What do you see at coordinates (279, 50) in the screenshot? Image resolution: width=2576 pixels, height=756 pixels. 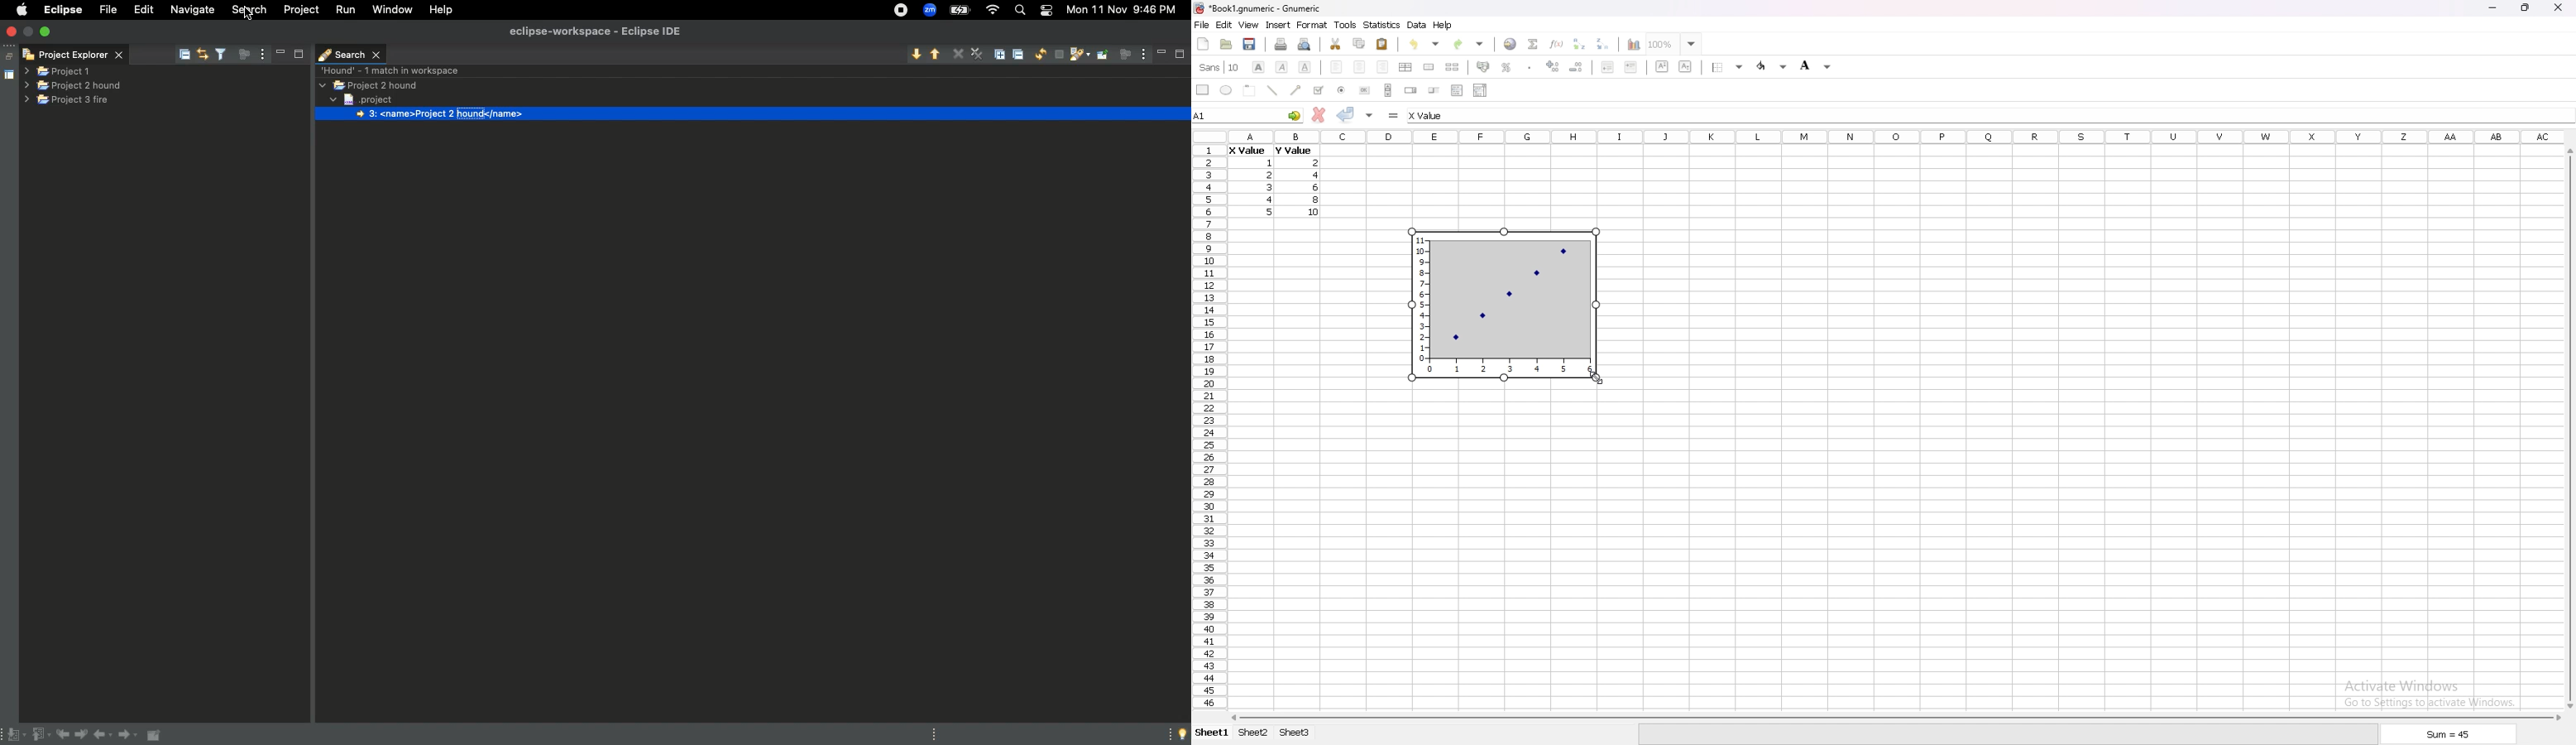 I see `minimise` at bounding box center [279, 50].